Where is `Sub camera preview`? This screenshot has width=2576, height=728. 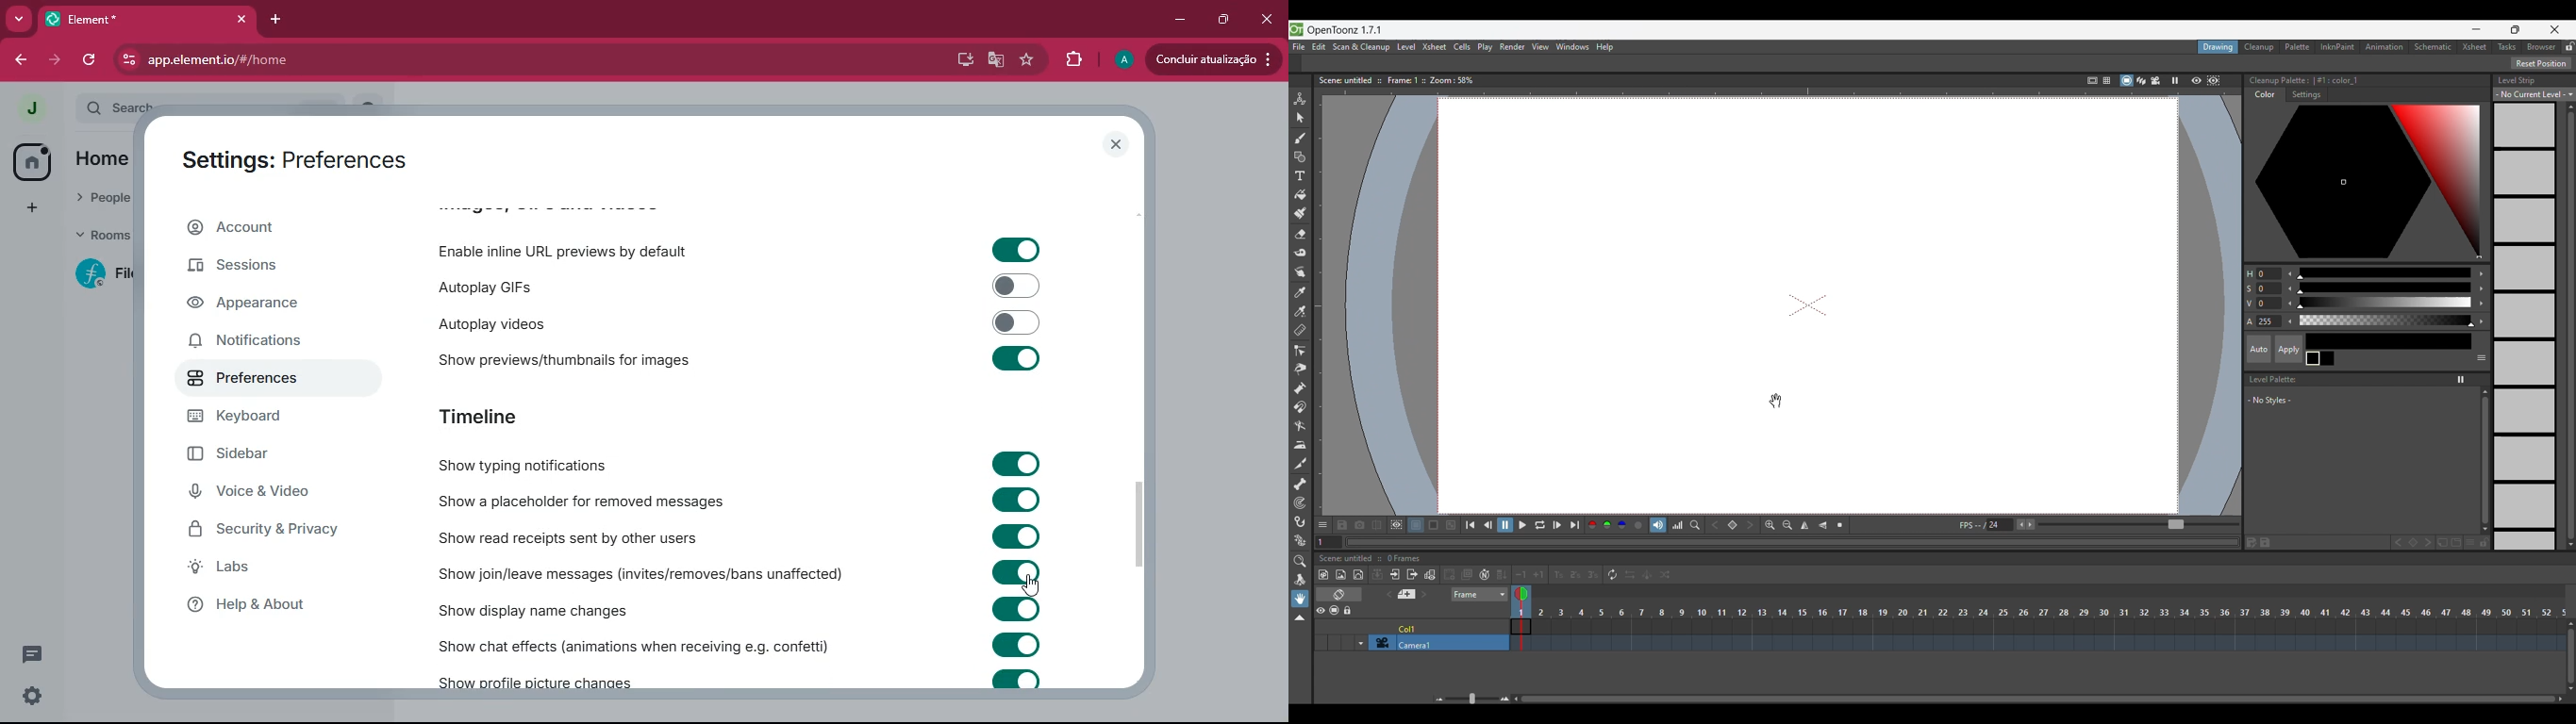 Sub camera preview is located at coordinates (2213, 80).